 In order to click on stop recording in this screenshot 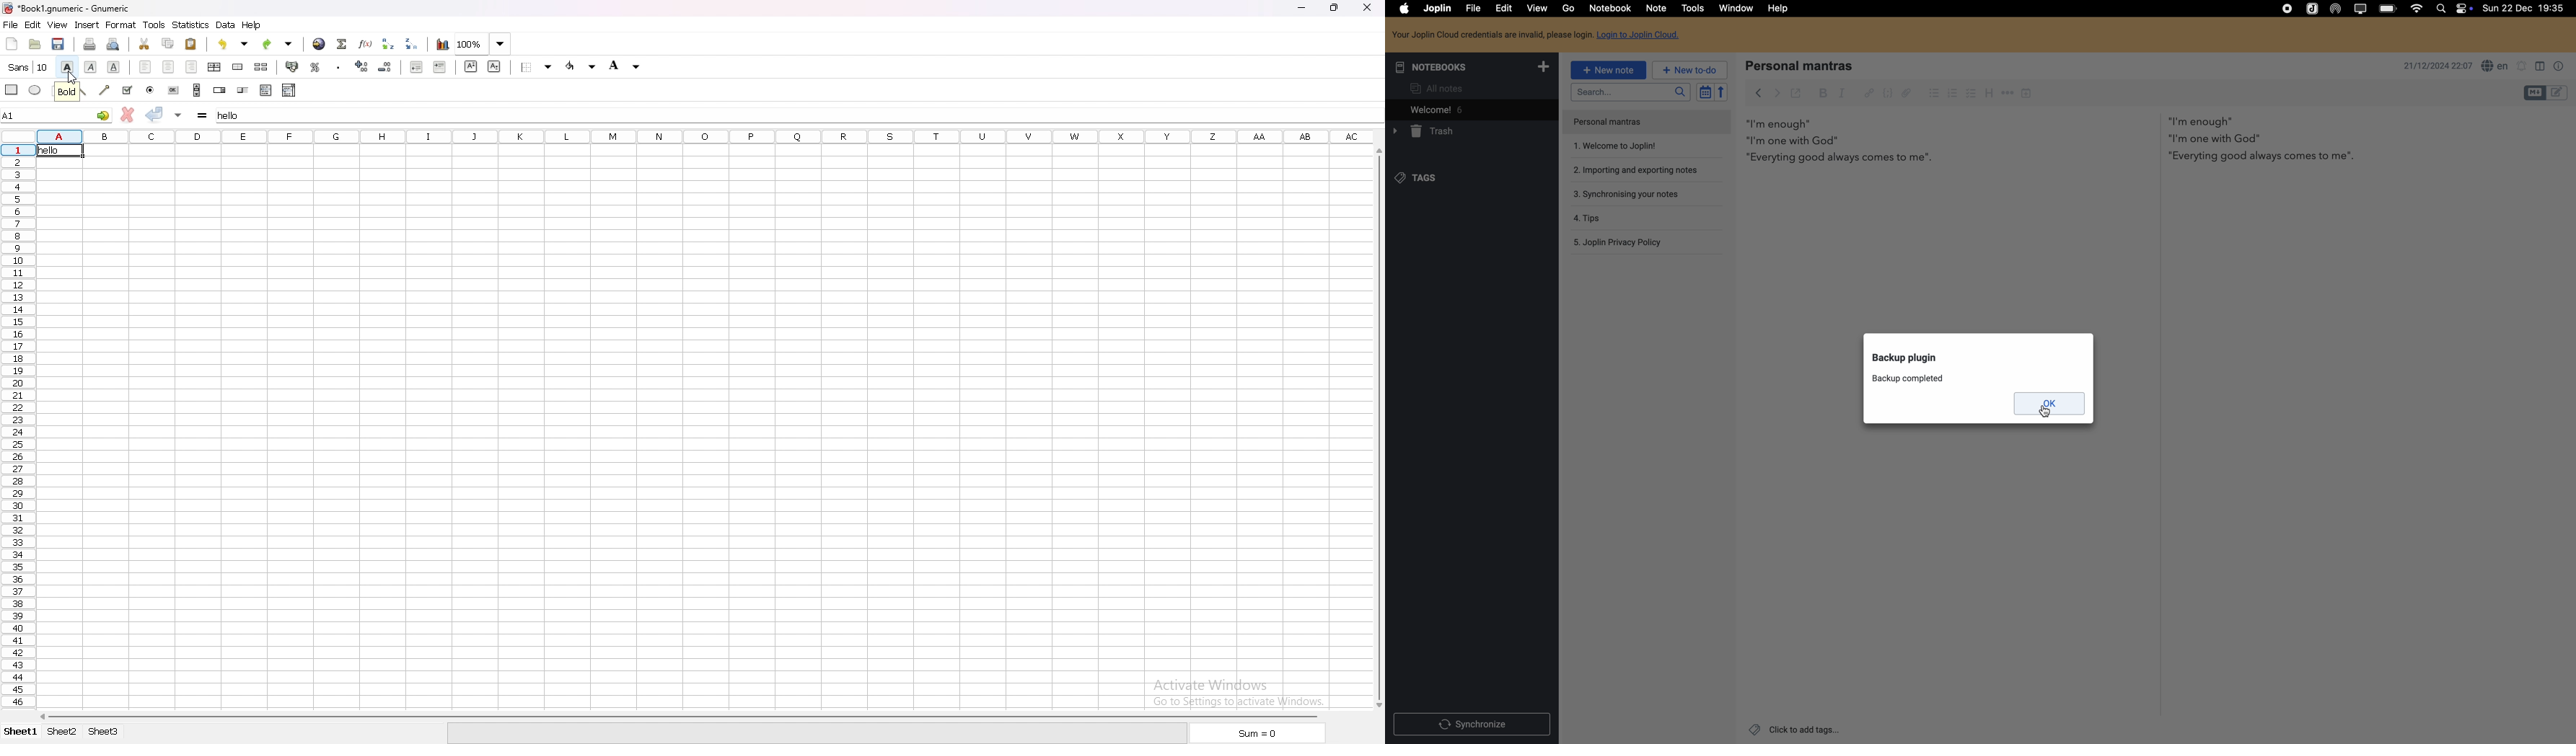, I will do `click(2285, 10)`.